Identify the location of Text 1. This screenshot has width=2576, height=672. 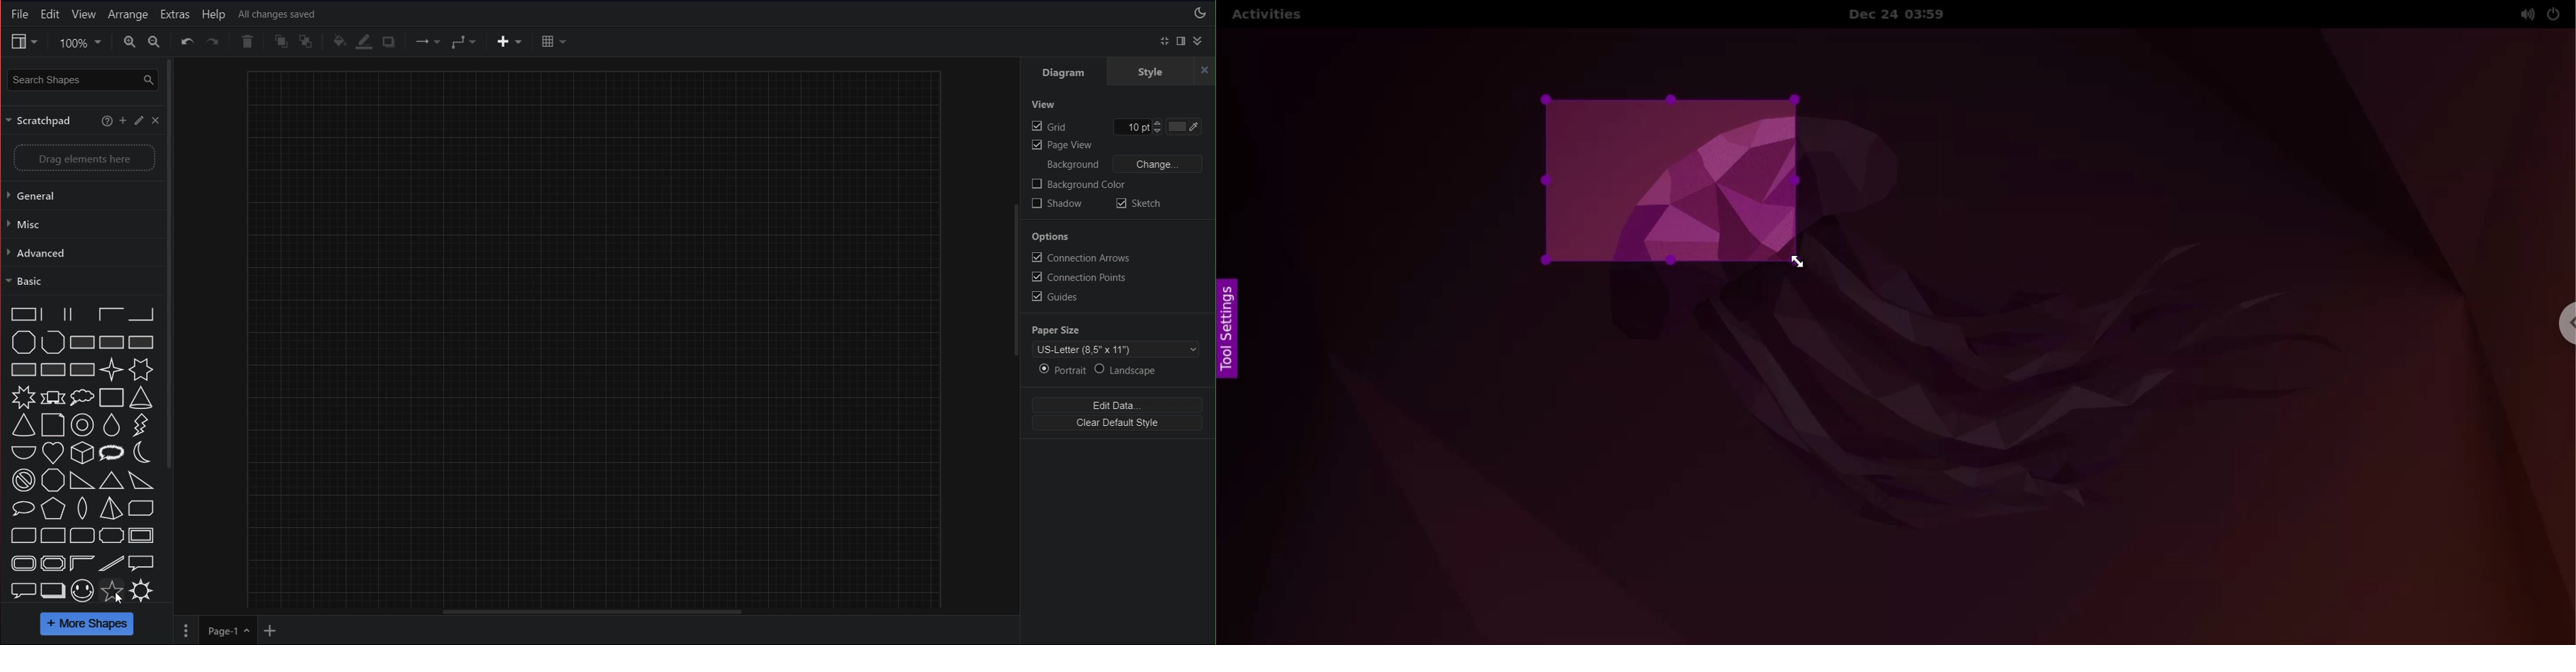
(280, 14).